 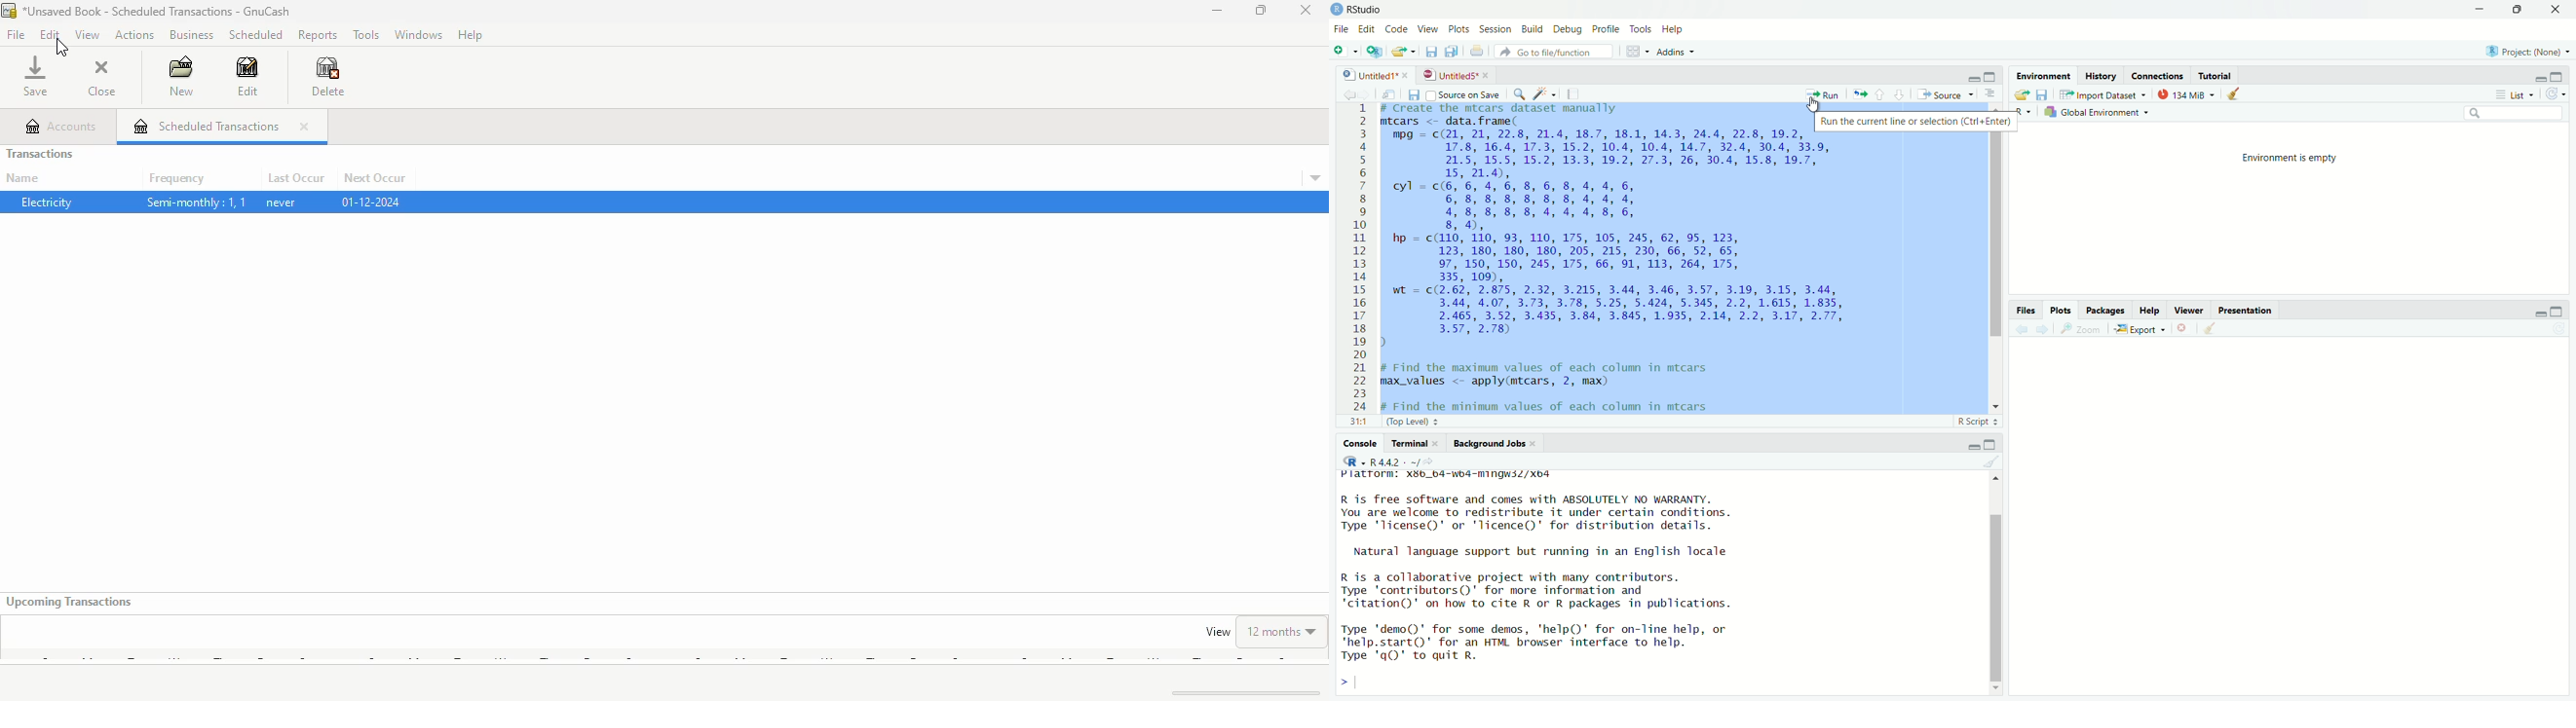 I want to click on Environment, so click(x=2044, y=75).